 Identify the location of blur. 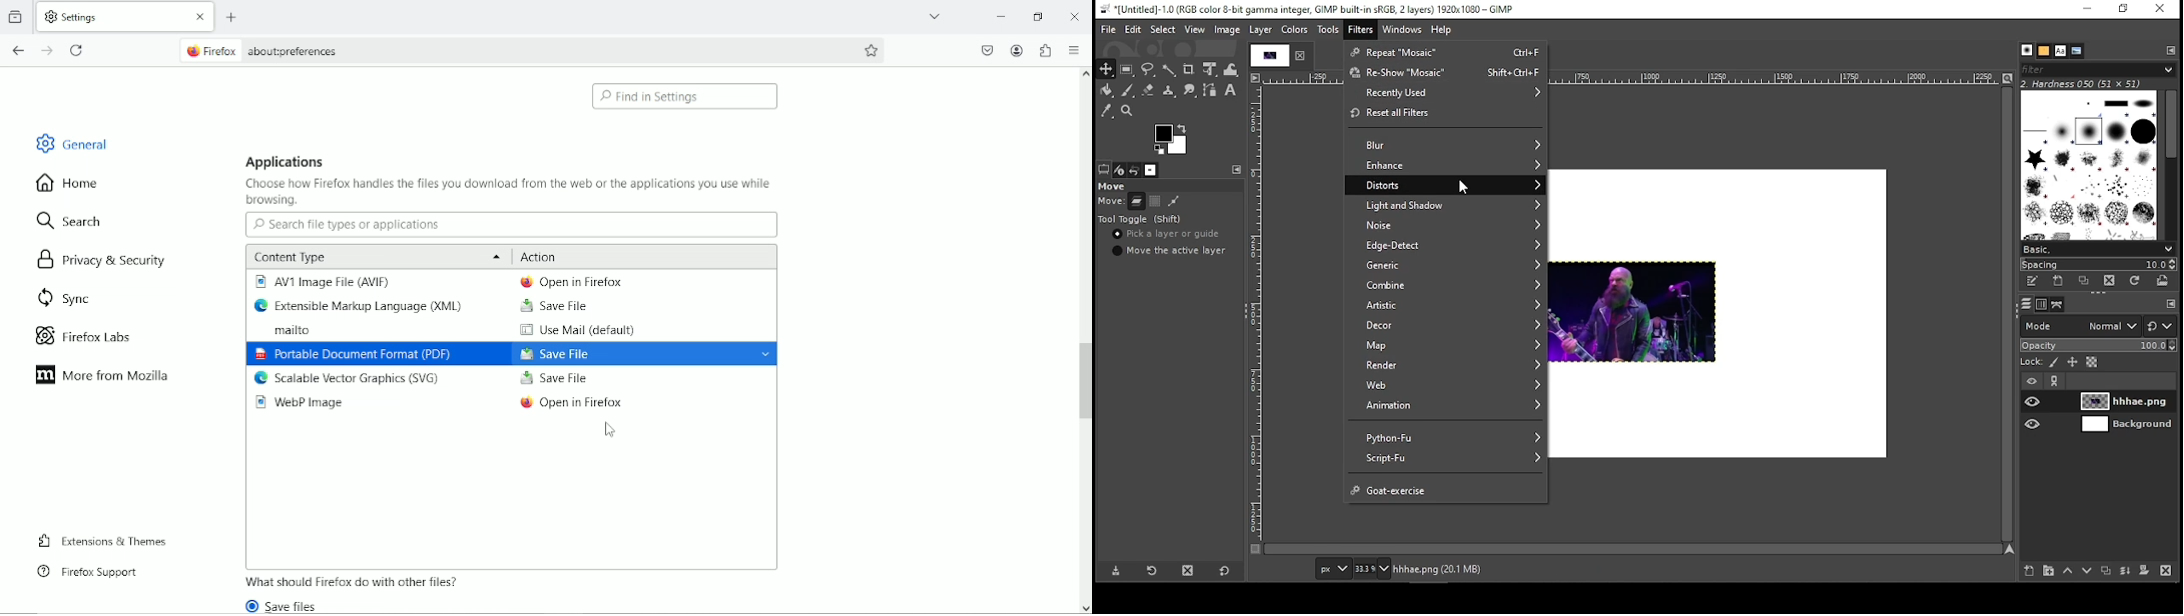
(1448, 145).